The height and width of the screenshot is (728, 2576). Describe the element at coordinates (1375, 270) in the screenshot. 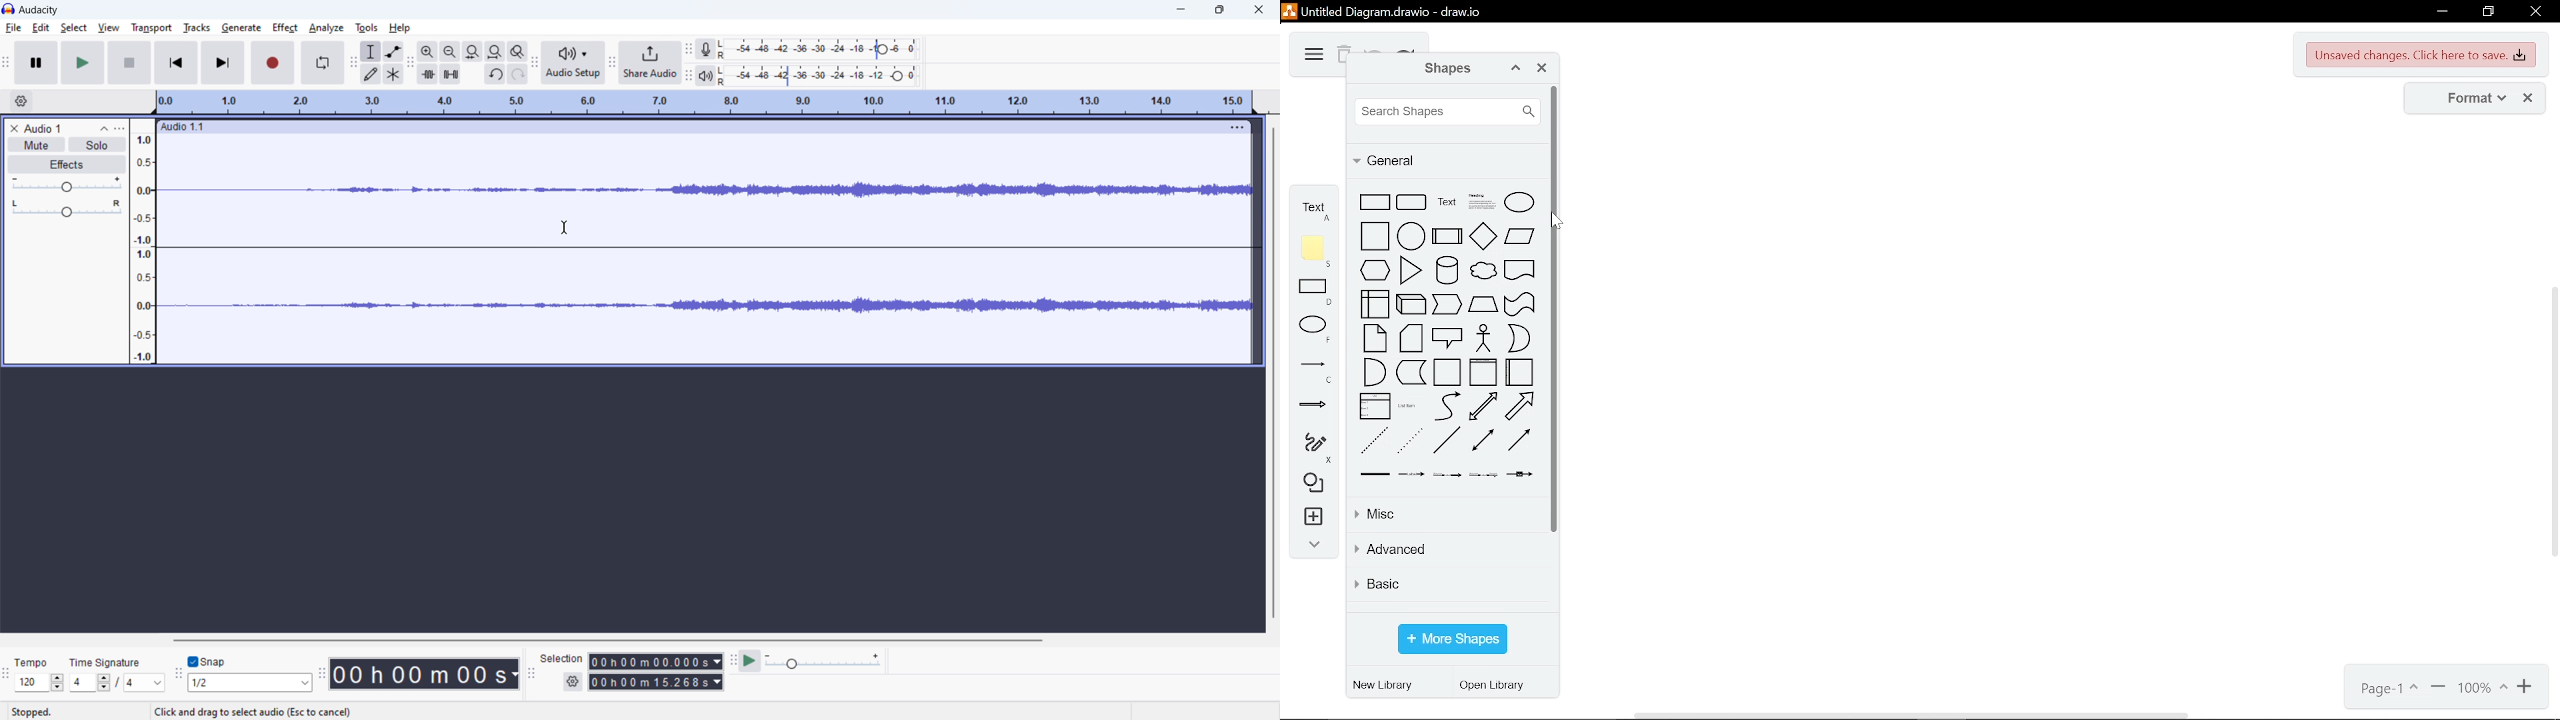

I see `hexagon` at that location.